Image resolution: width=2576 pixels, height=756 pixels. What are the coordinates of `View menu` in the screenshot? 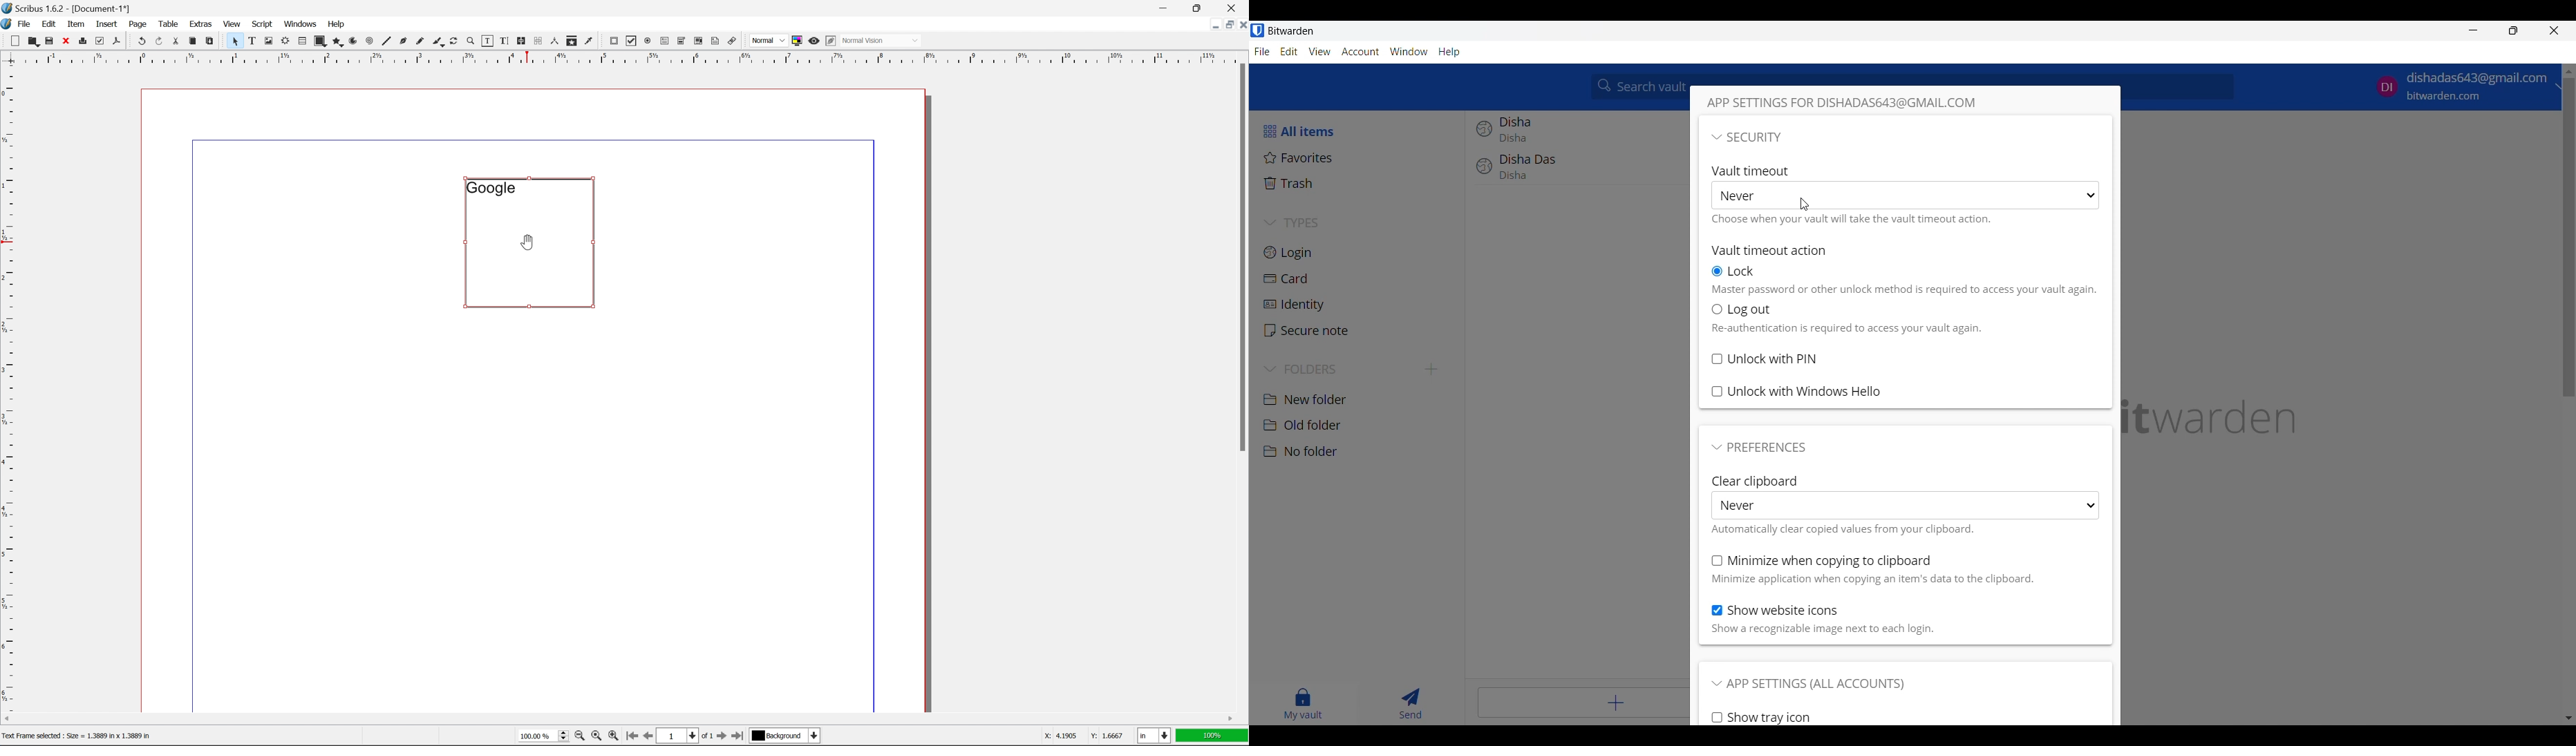 It's located at (1319, 52).